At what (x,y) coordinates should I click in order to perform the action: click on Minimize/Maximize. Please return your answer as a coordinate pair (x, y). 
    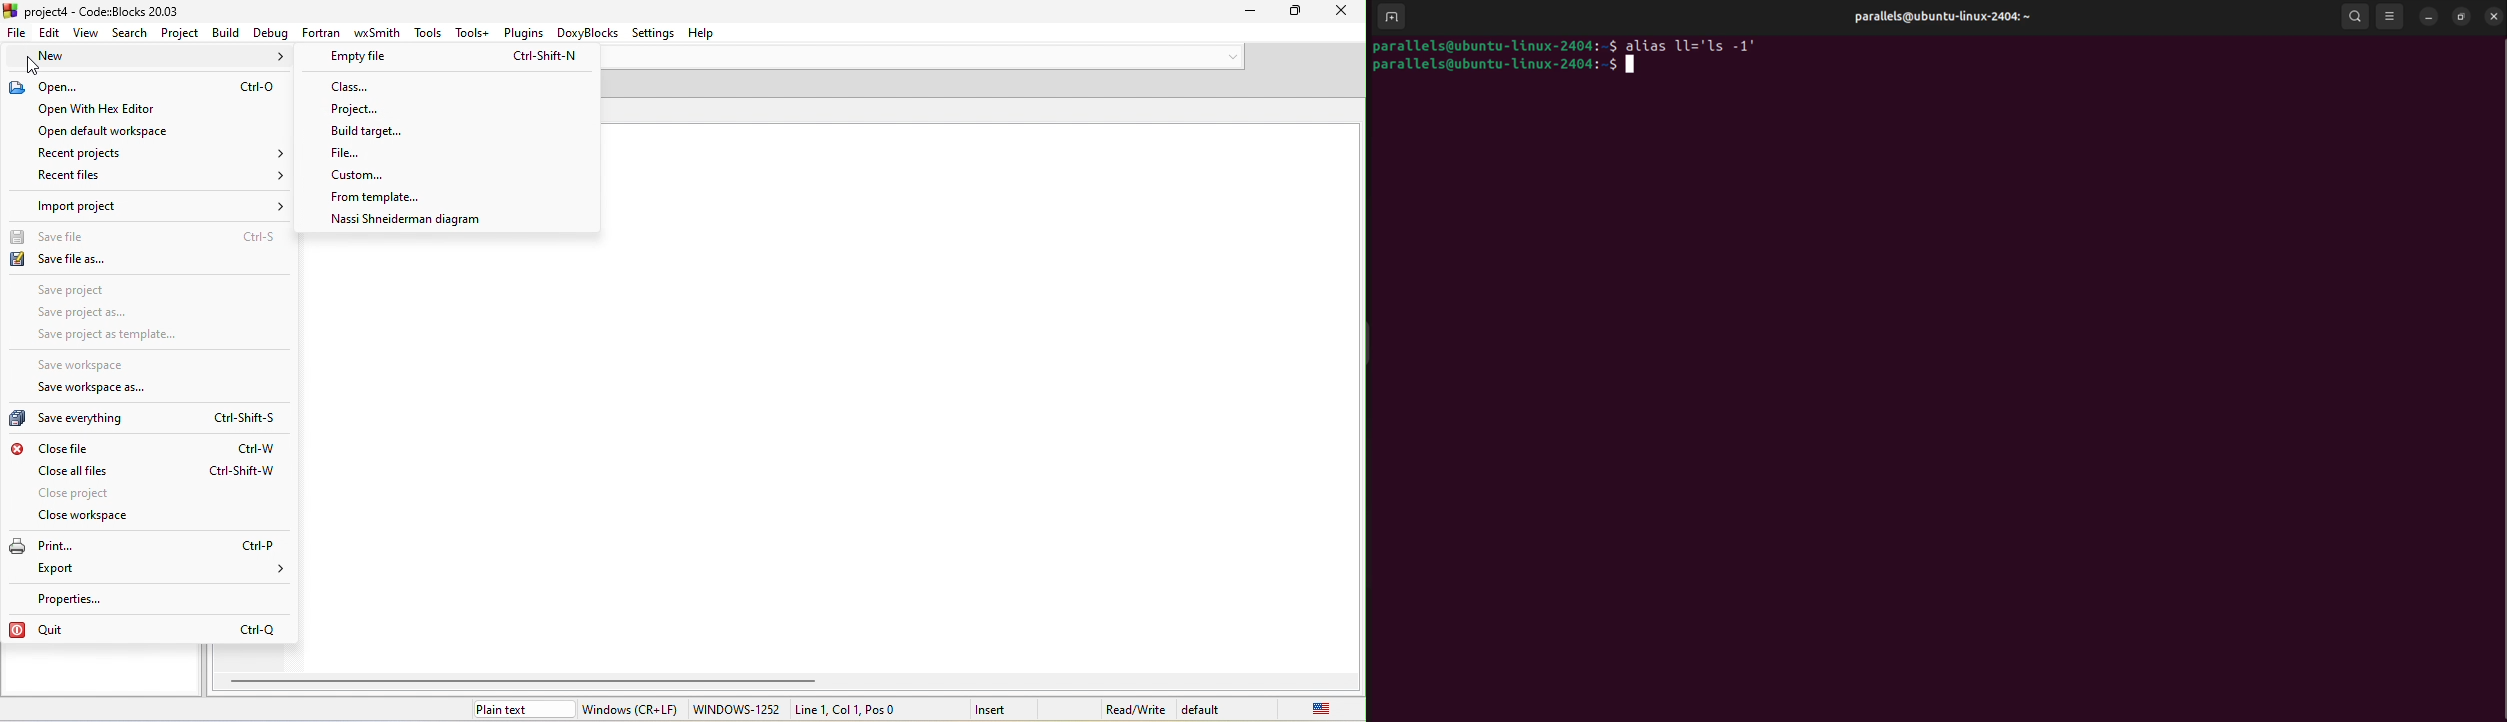
    Looking at the image, I should click on (1288, 11).